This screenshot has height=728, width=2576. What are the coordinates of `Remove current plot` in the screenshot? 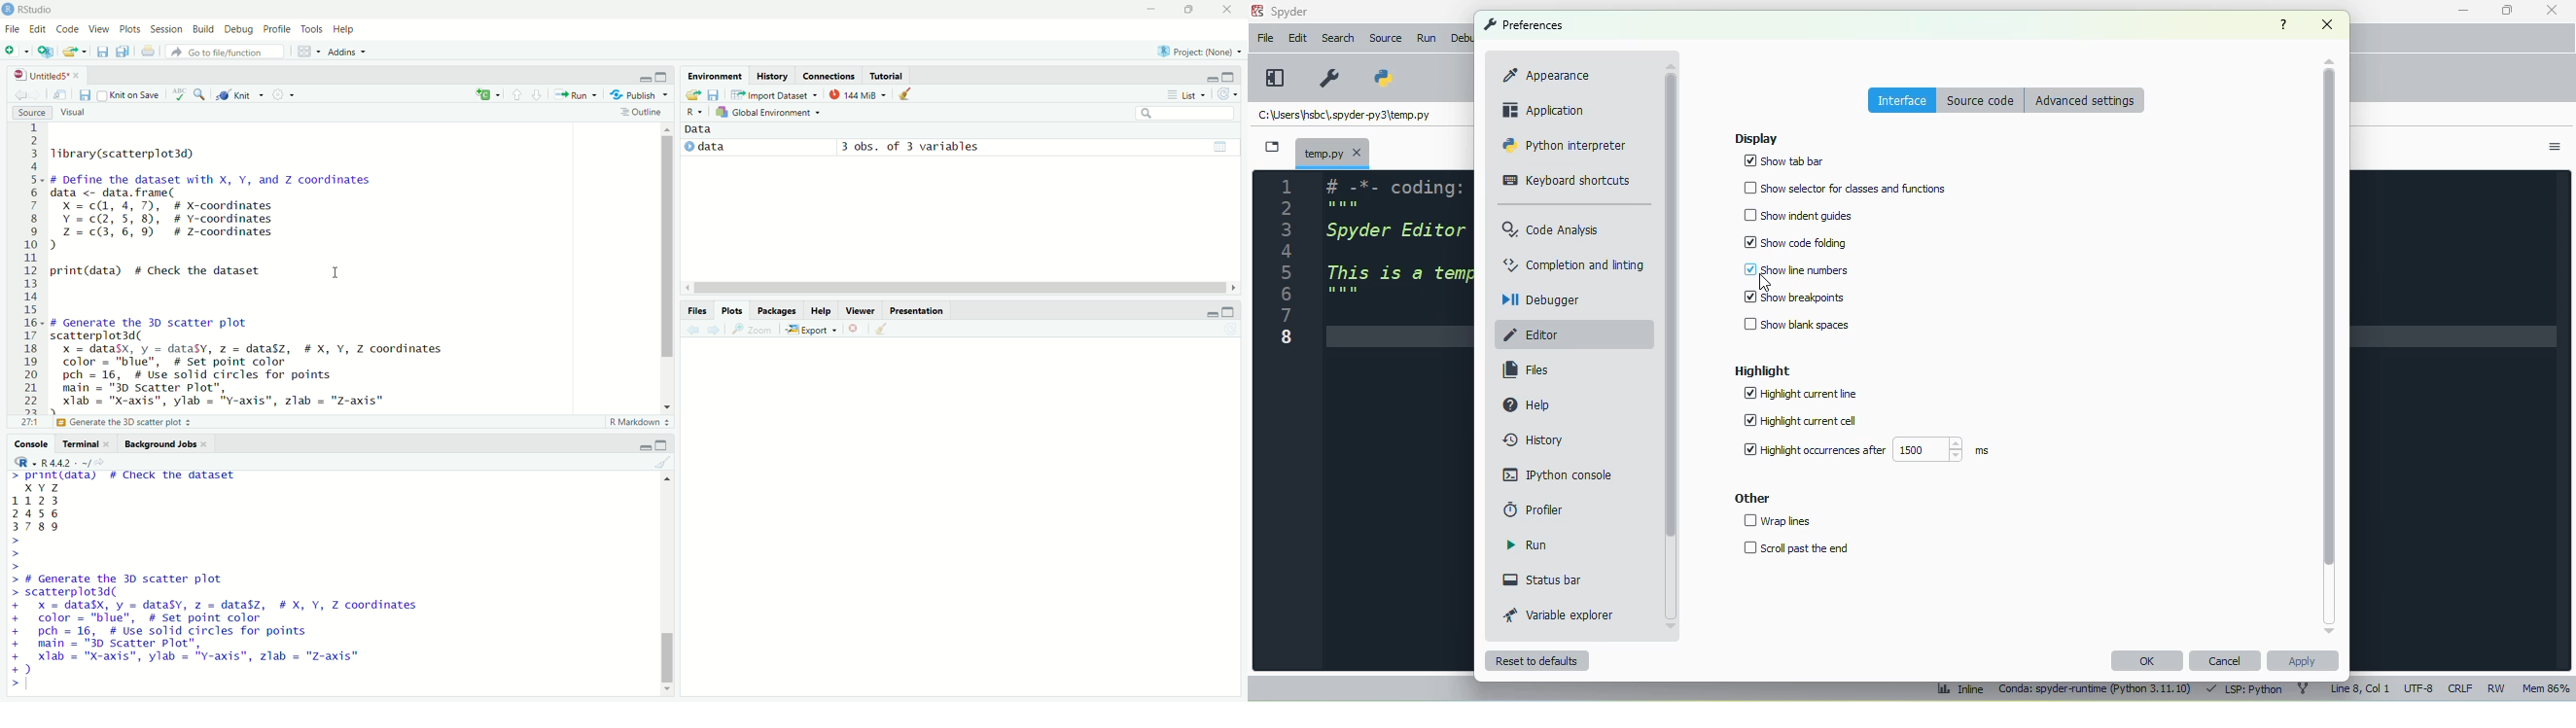 It's located at (854, 328).